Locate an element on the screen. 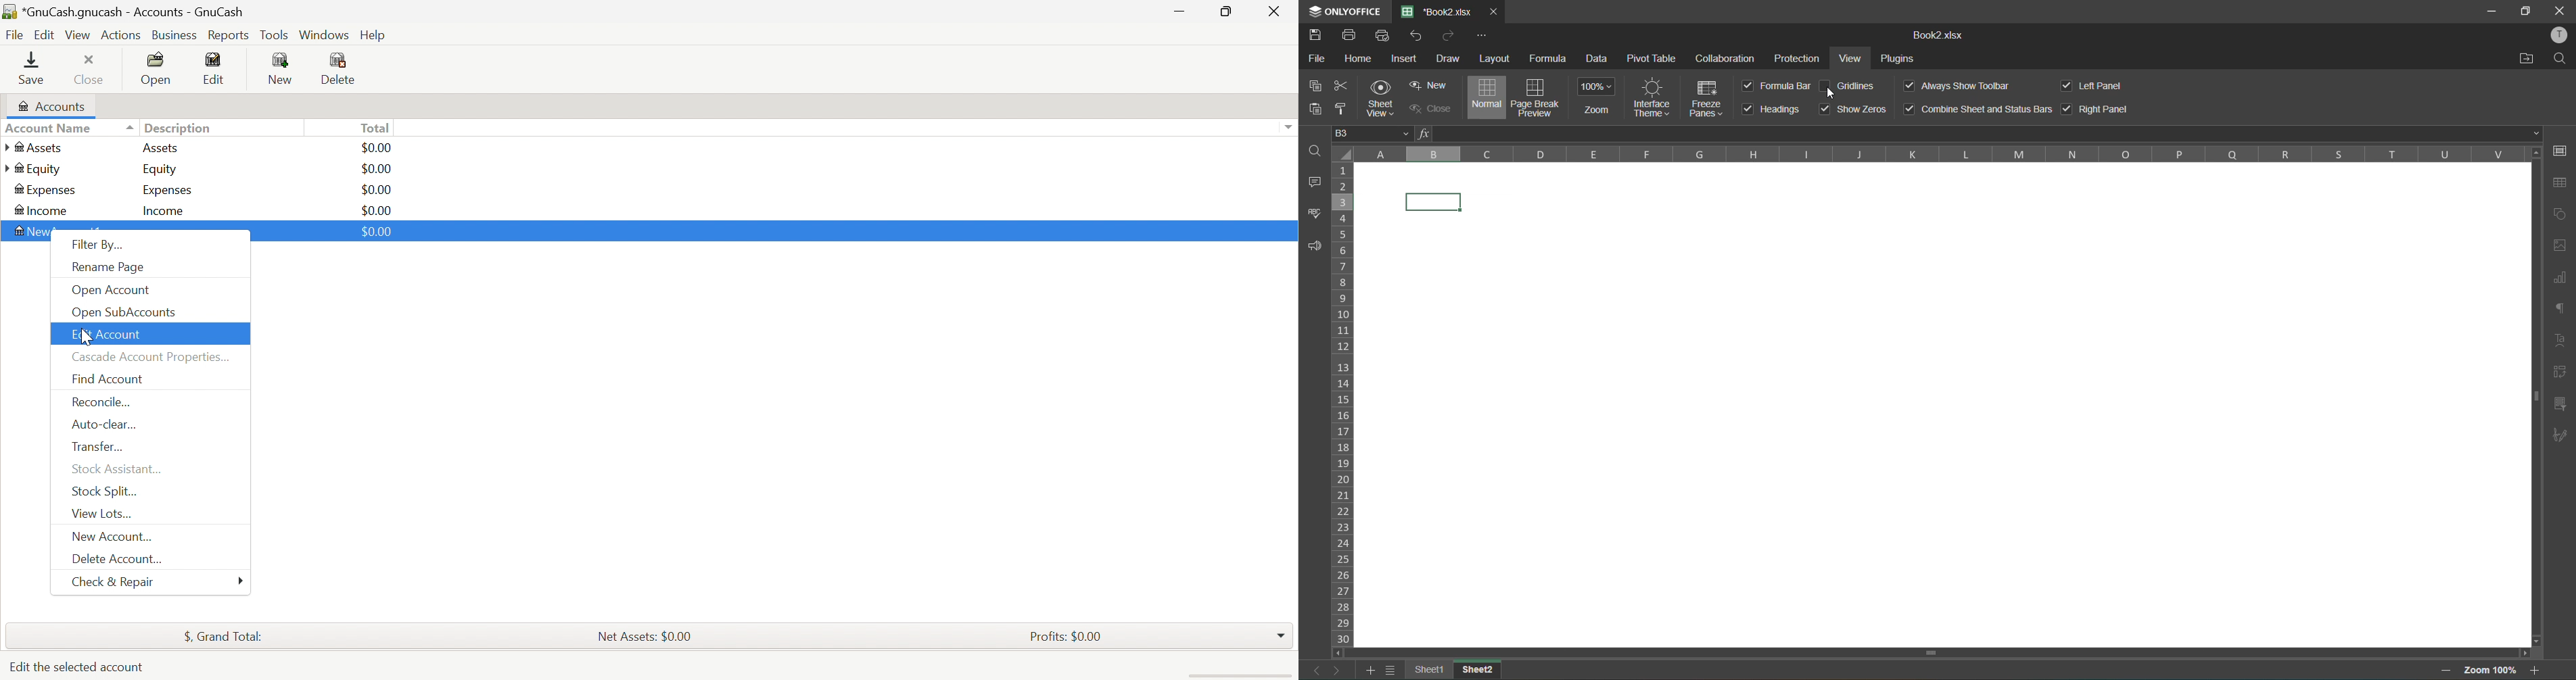 Image resolution: width=2576 pixels, height=700 pixels. Tools is located at coordinates (275, 34).